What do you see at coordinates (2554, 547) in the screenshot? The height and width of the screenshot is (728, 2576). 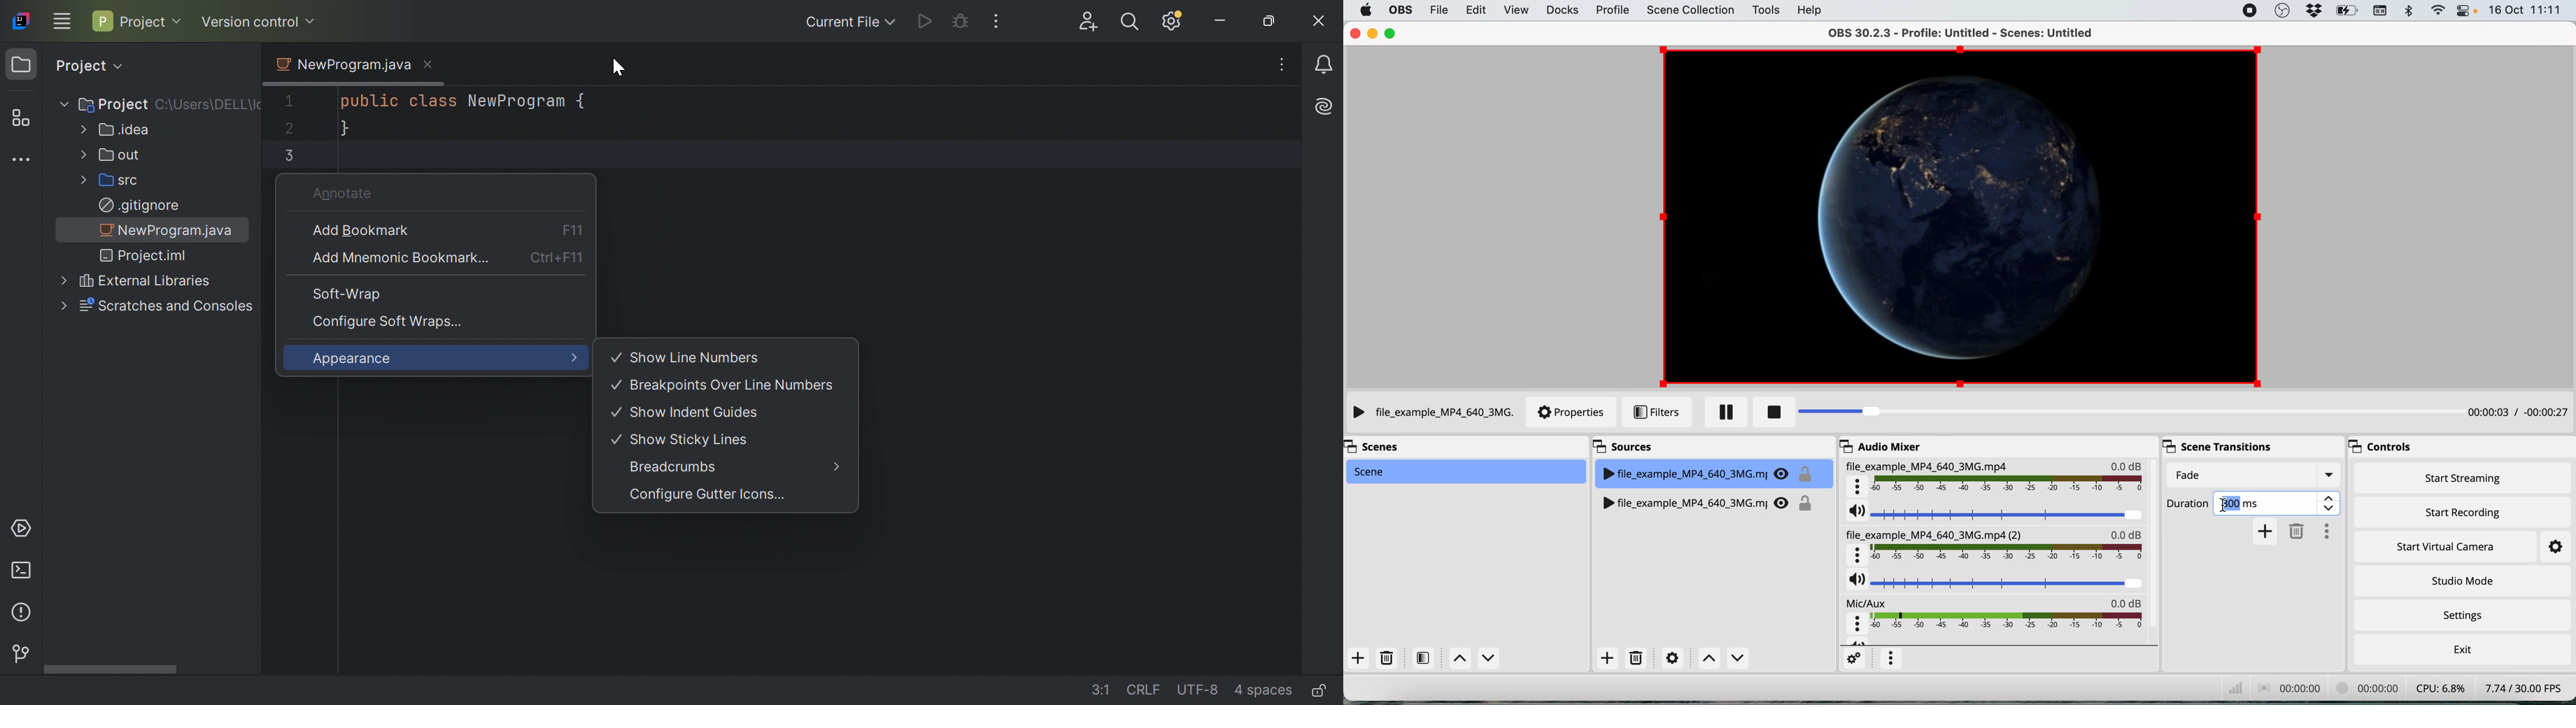 I see `settings` at bounding box center [2554, 547].